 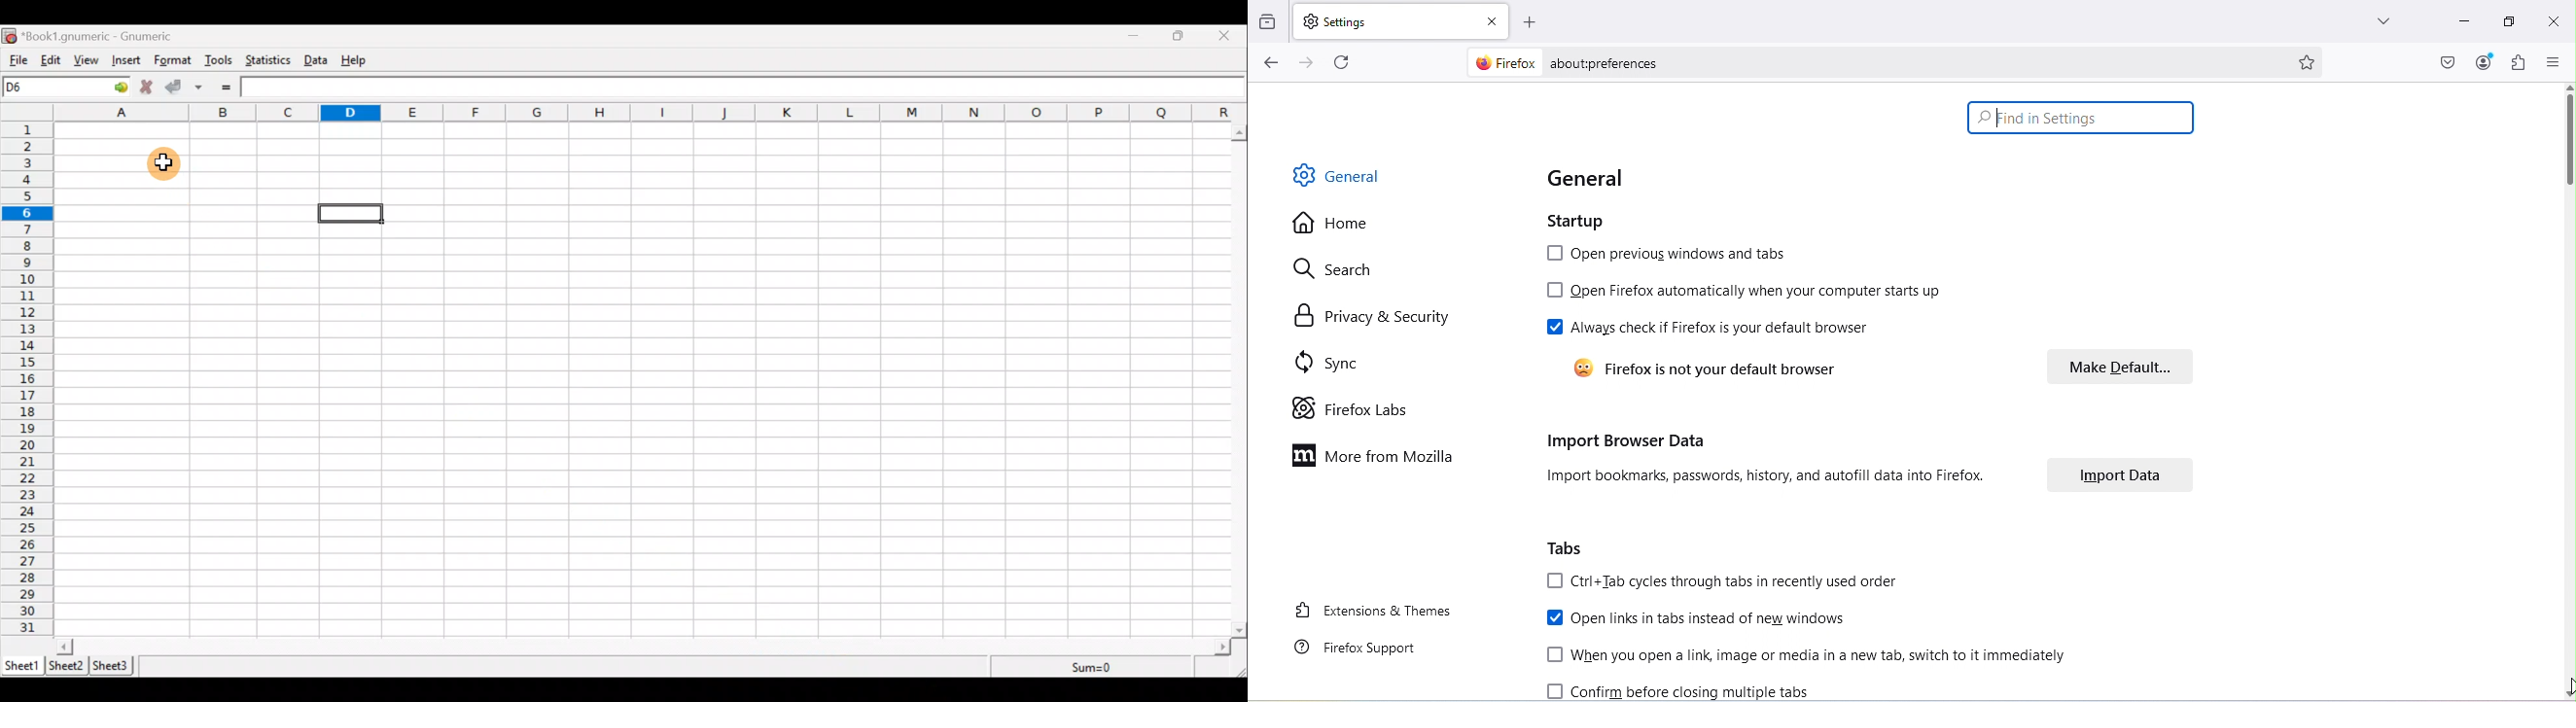 What do you see at coordinates (1269, 64) in the screenshot?
I see `Go back one page` at bounding box center [1269, 64].